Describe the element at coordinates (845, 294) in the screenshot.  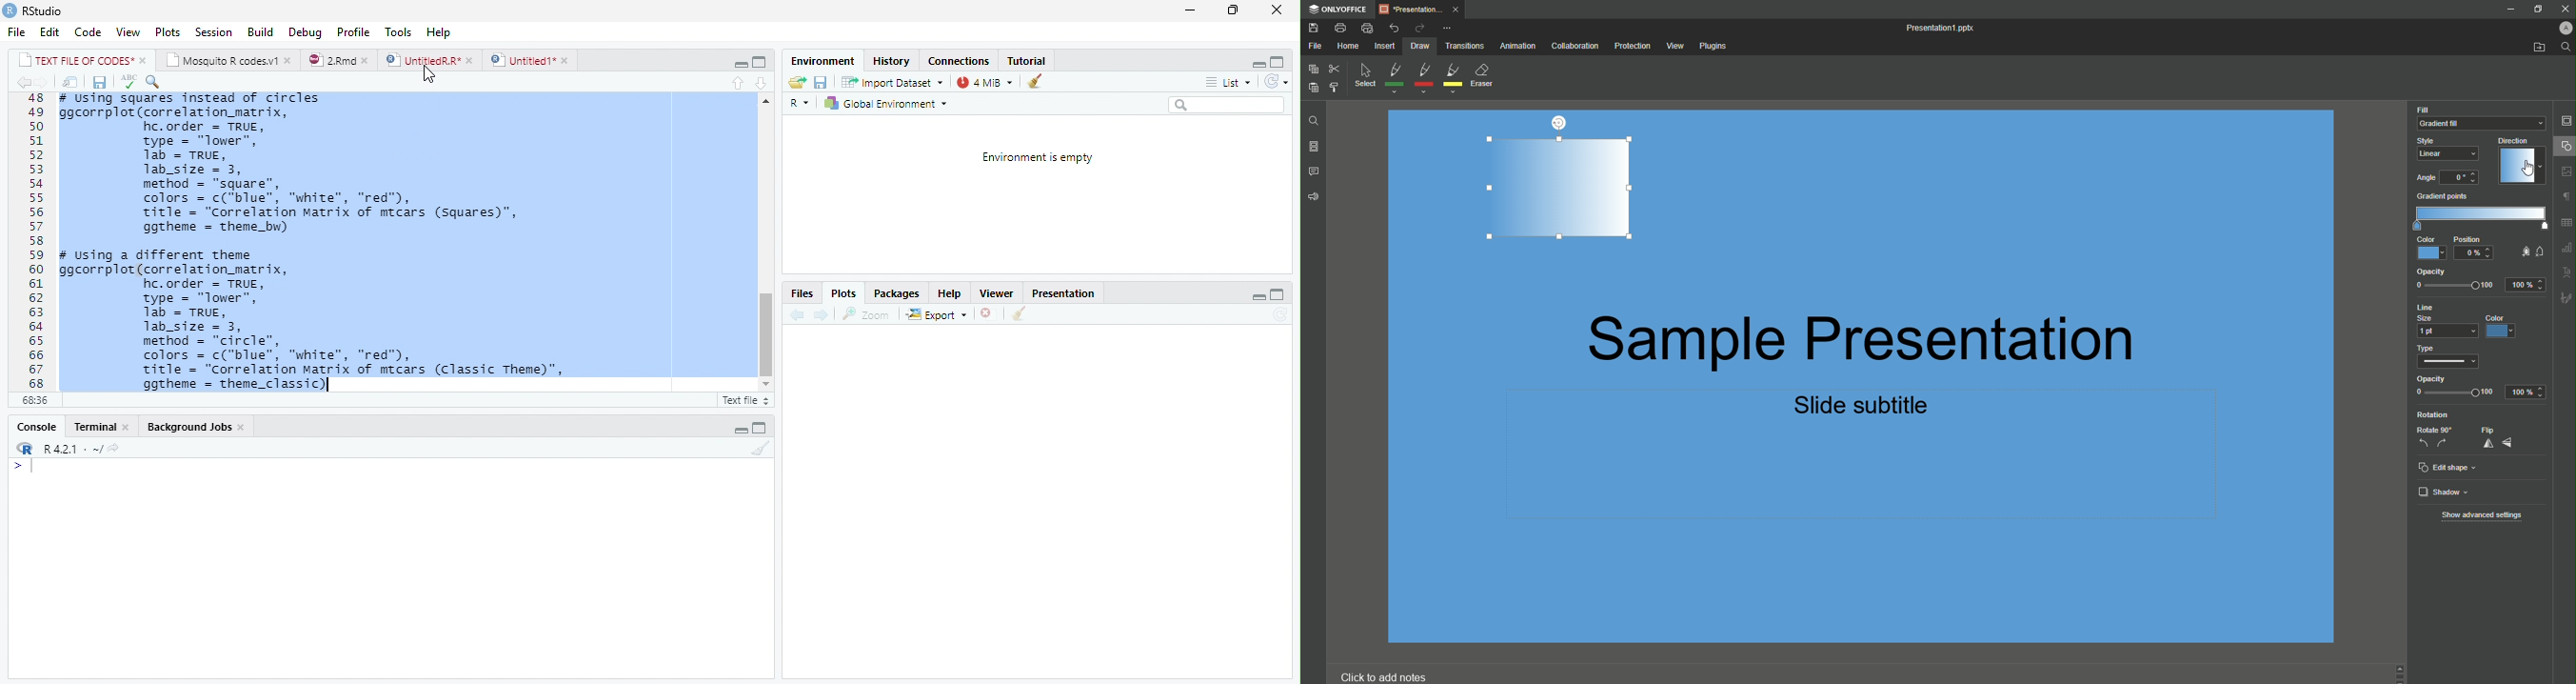
I see `Plots` at that location.